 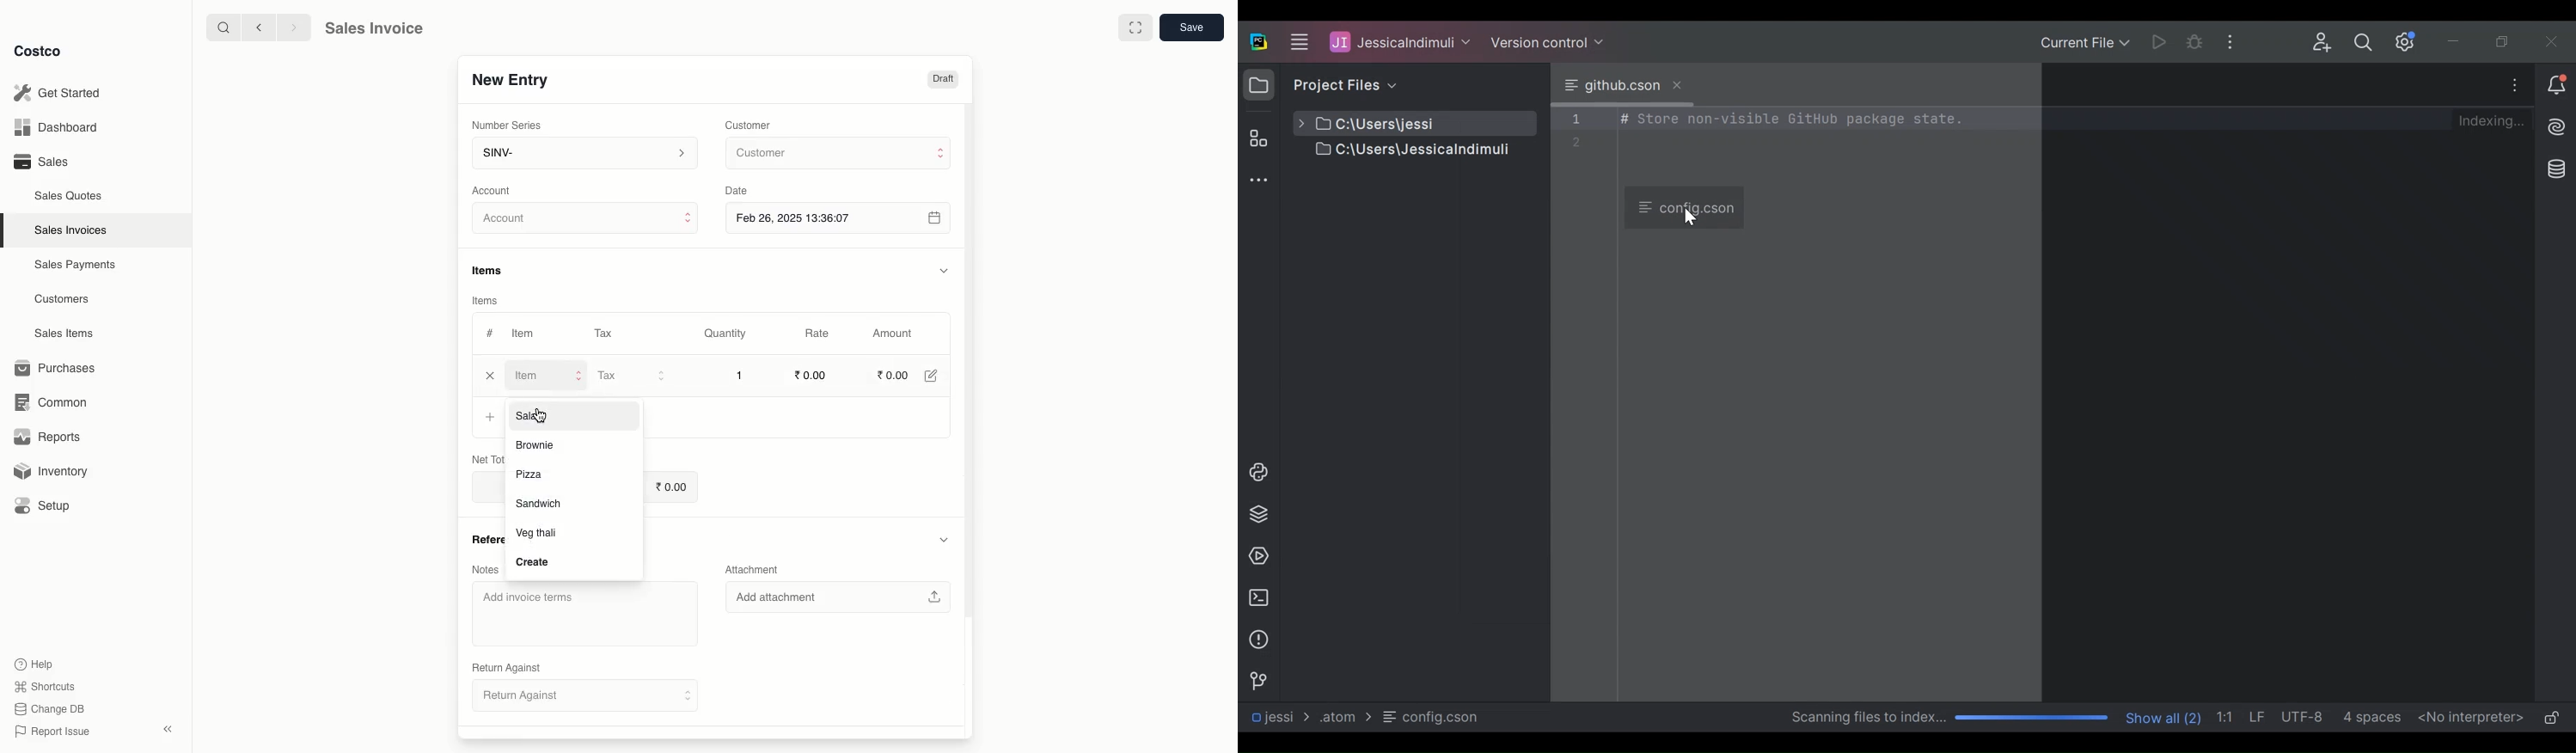 I want to click on ‘Add attachment, so click(x=837, y=597).